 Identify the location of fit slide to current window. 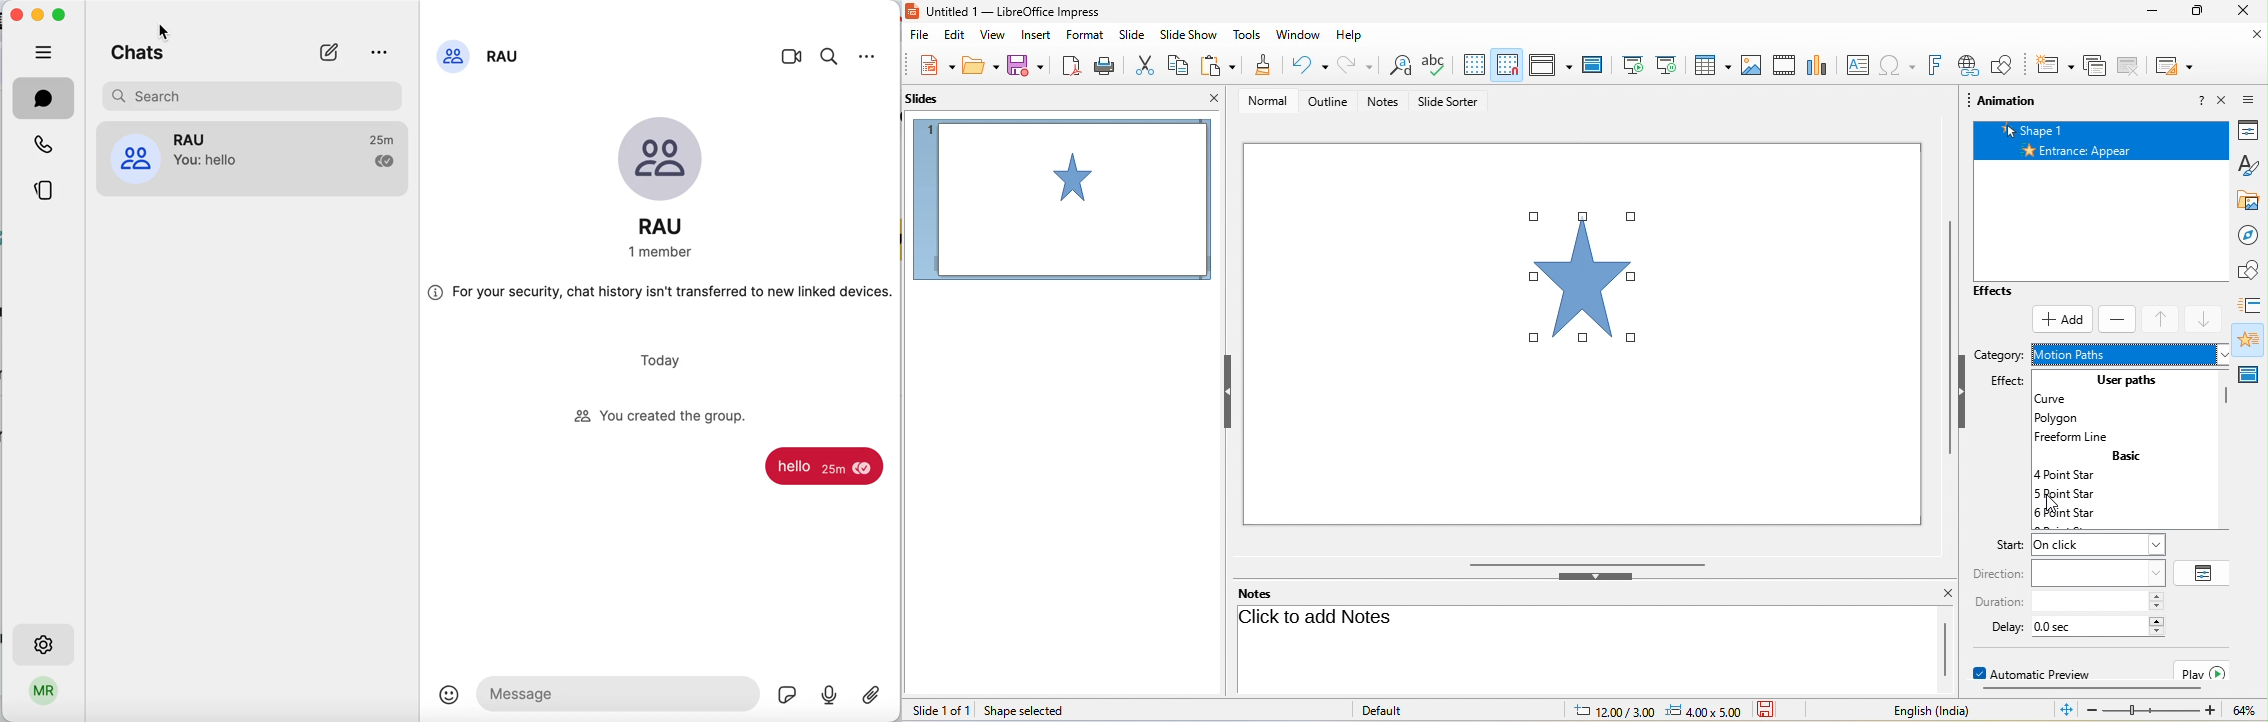
(2066, 711).